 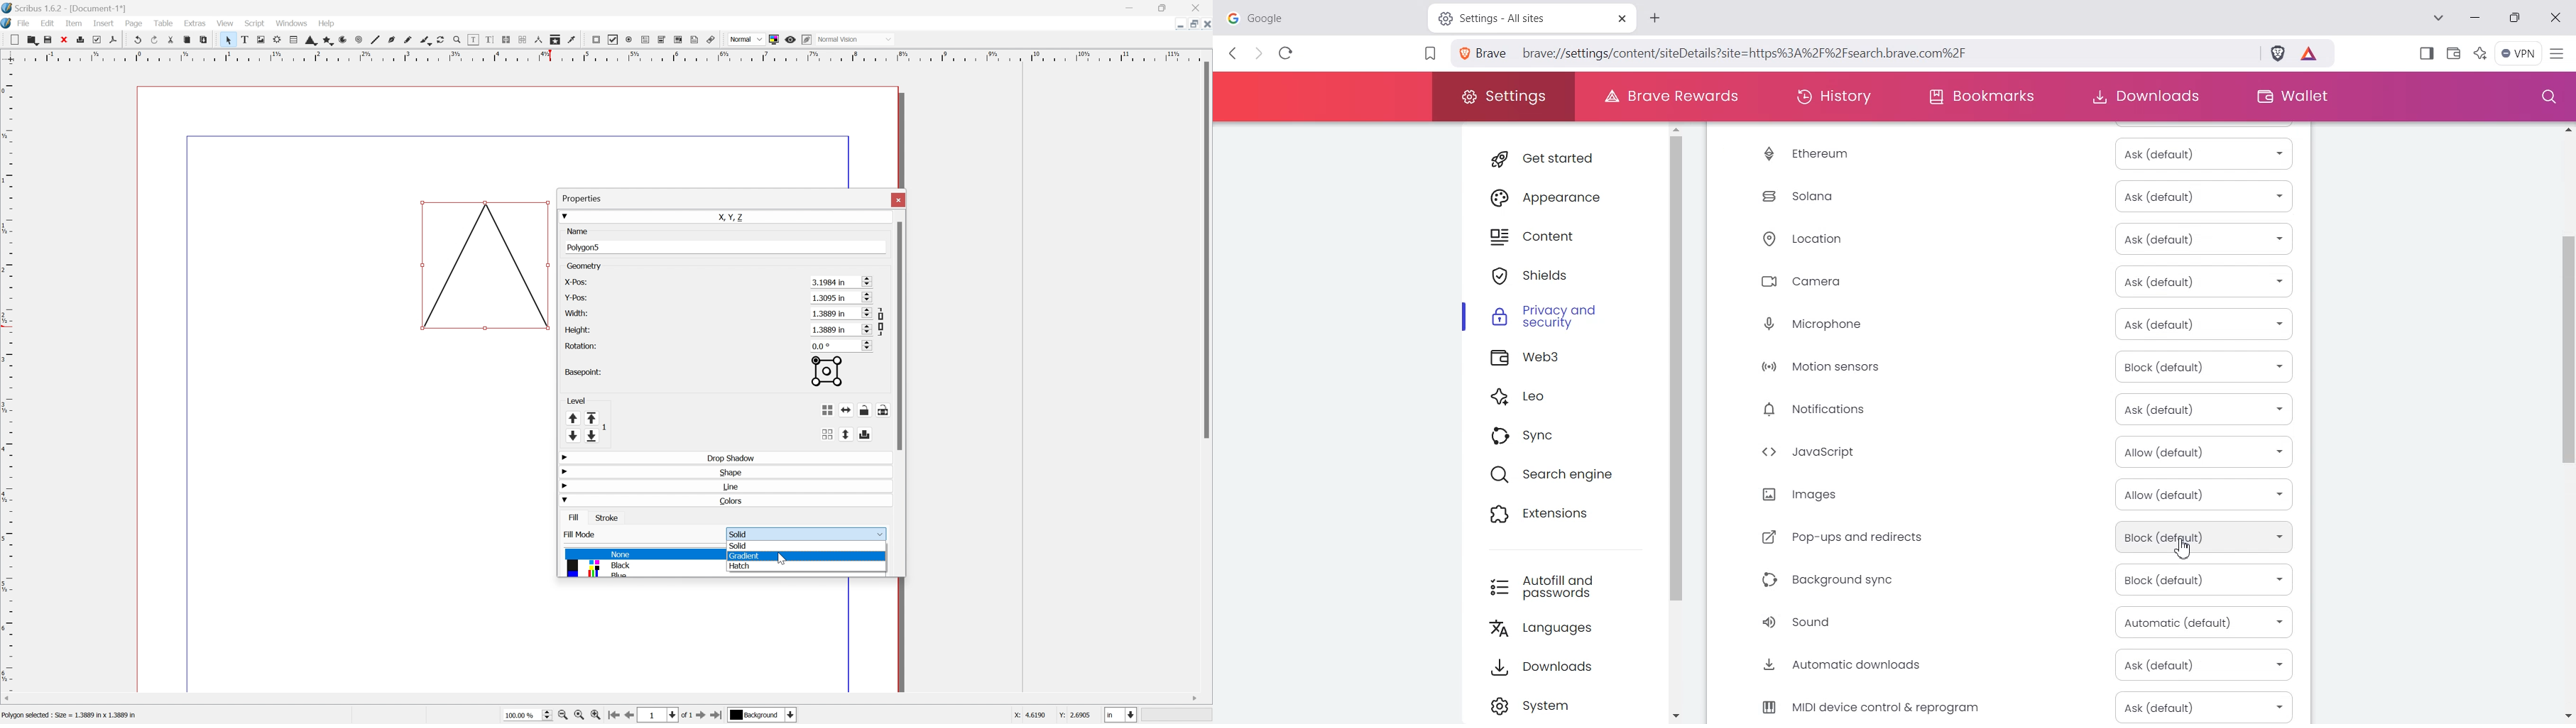 What do you see at coordinates (842, 282) in the screenshot?
I see `3.1984 in` at bounding box center [842, 282].